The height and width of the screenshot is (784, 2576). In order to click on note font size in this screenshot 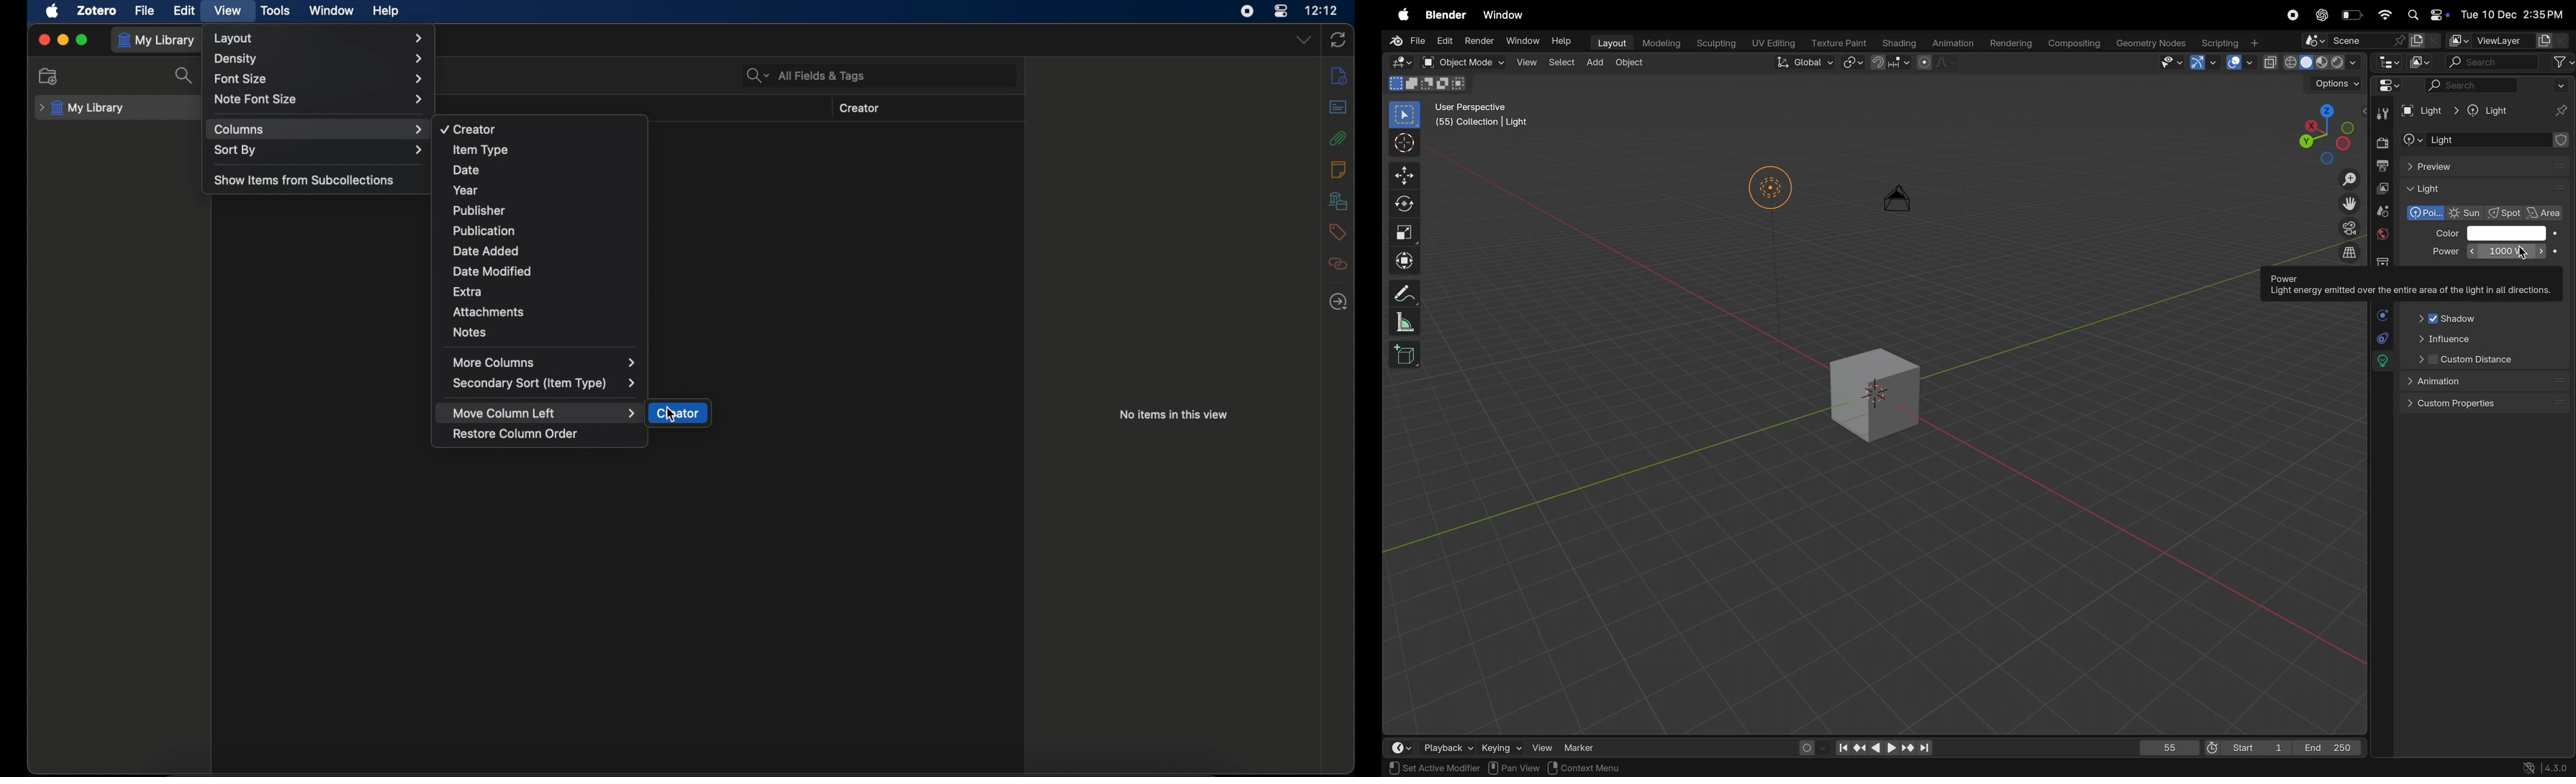, I will do `click(319, 99)`.